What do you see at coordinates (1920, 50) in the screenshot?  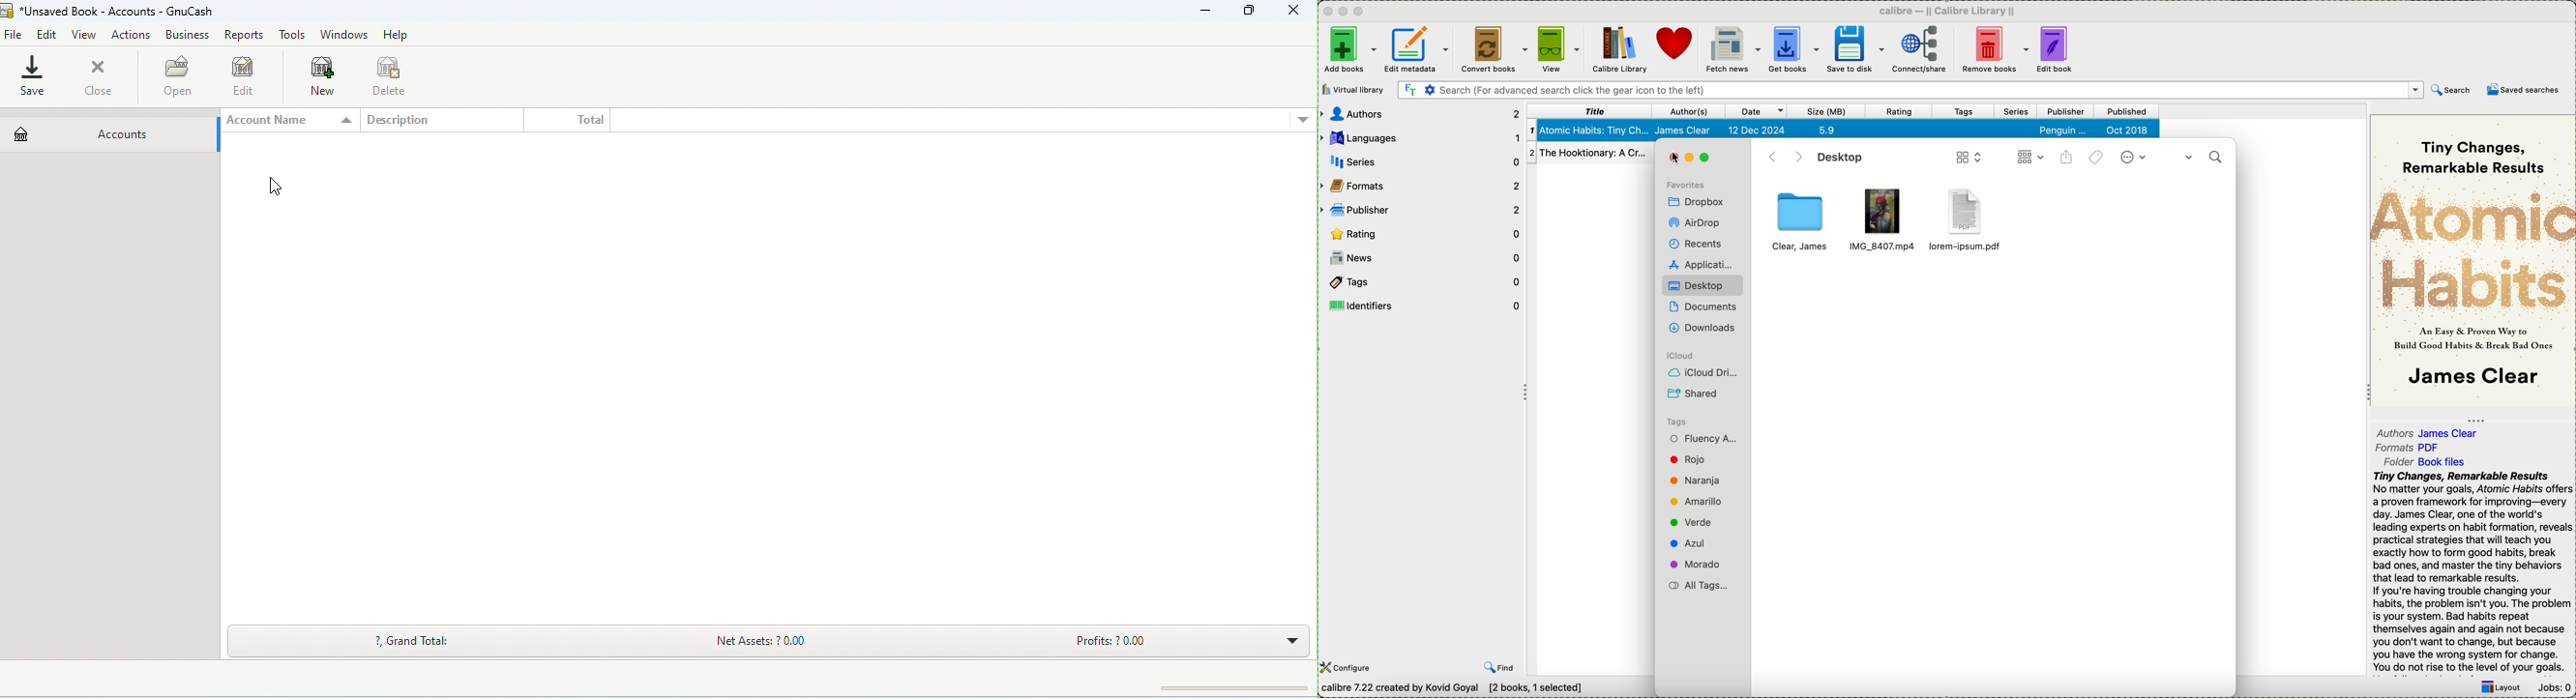 I see `connect/share` at bounding box center [1920, 50].